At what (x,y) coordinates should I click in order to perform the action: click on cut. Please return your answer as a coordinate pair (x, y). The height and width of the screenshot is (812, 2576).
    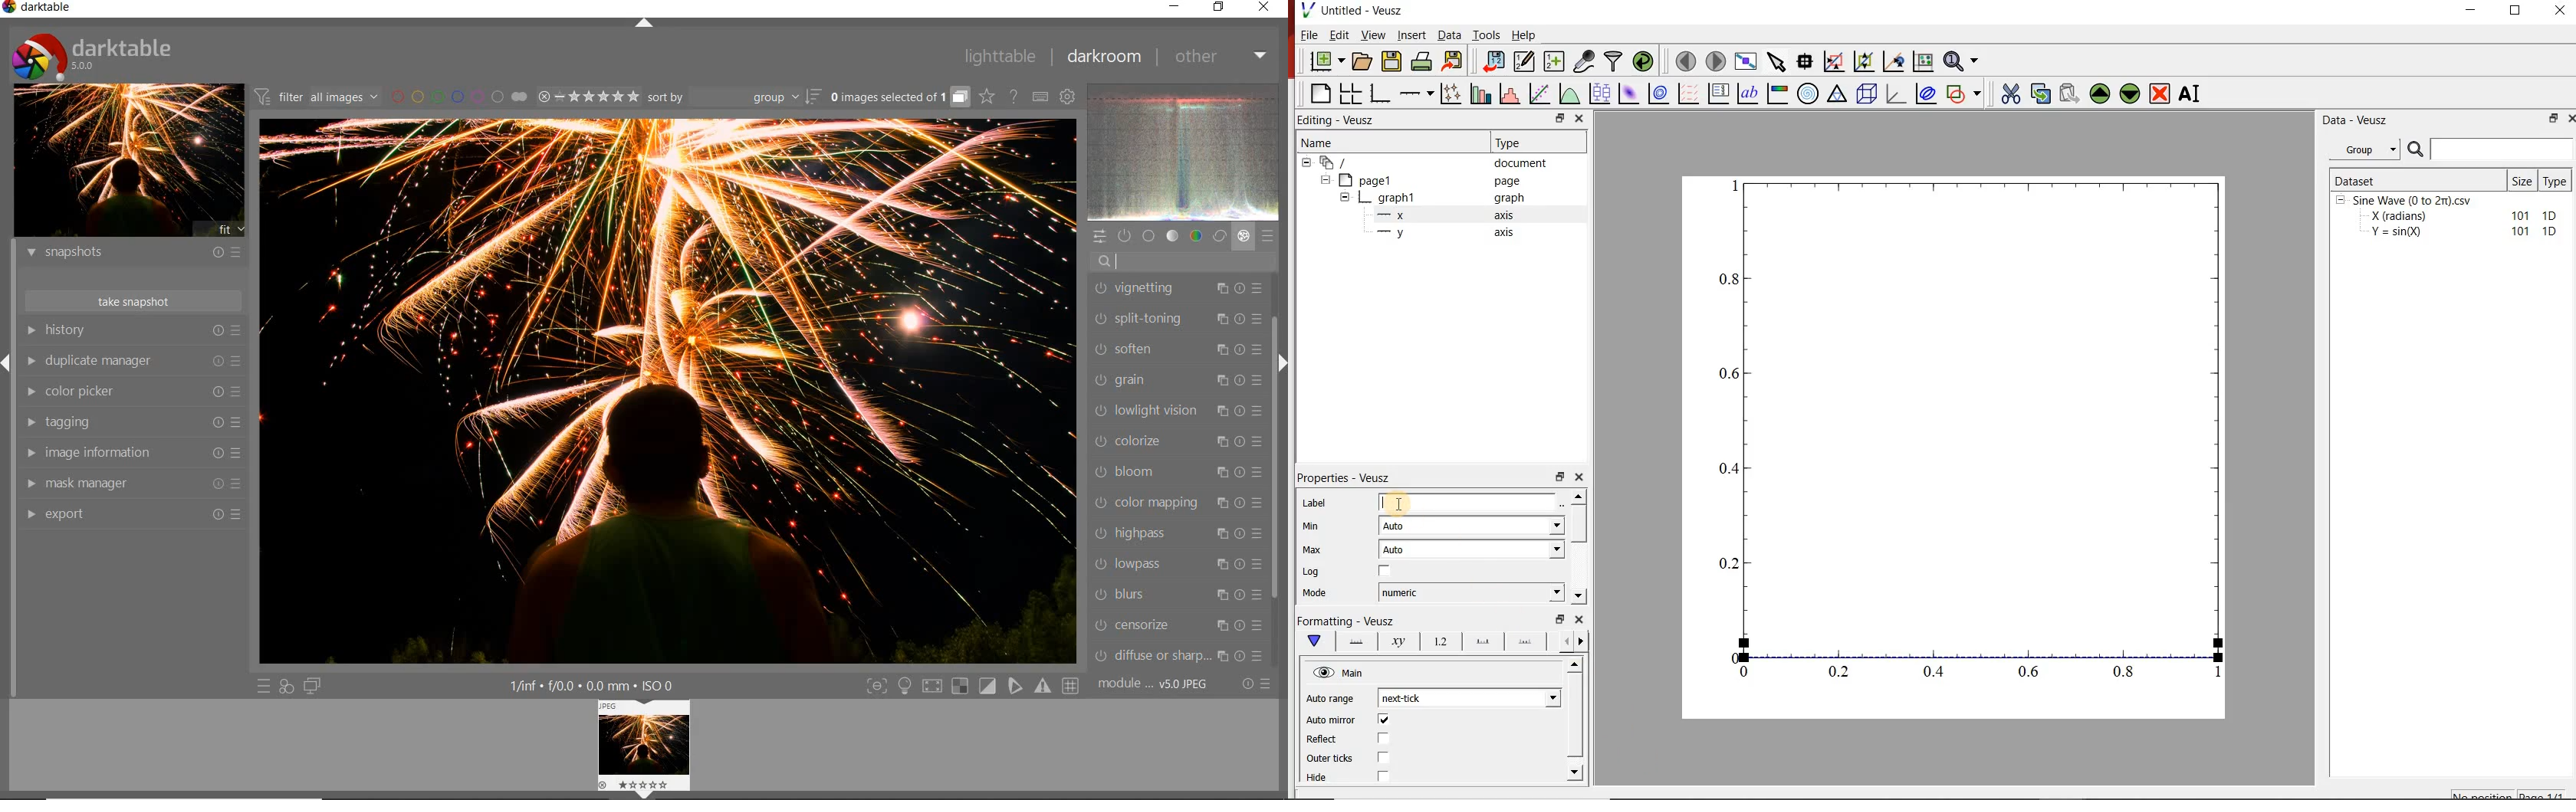
    Looking at the image, I should click on (2011, 92).